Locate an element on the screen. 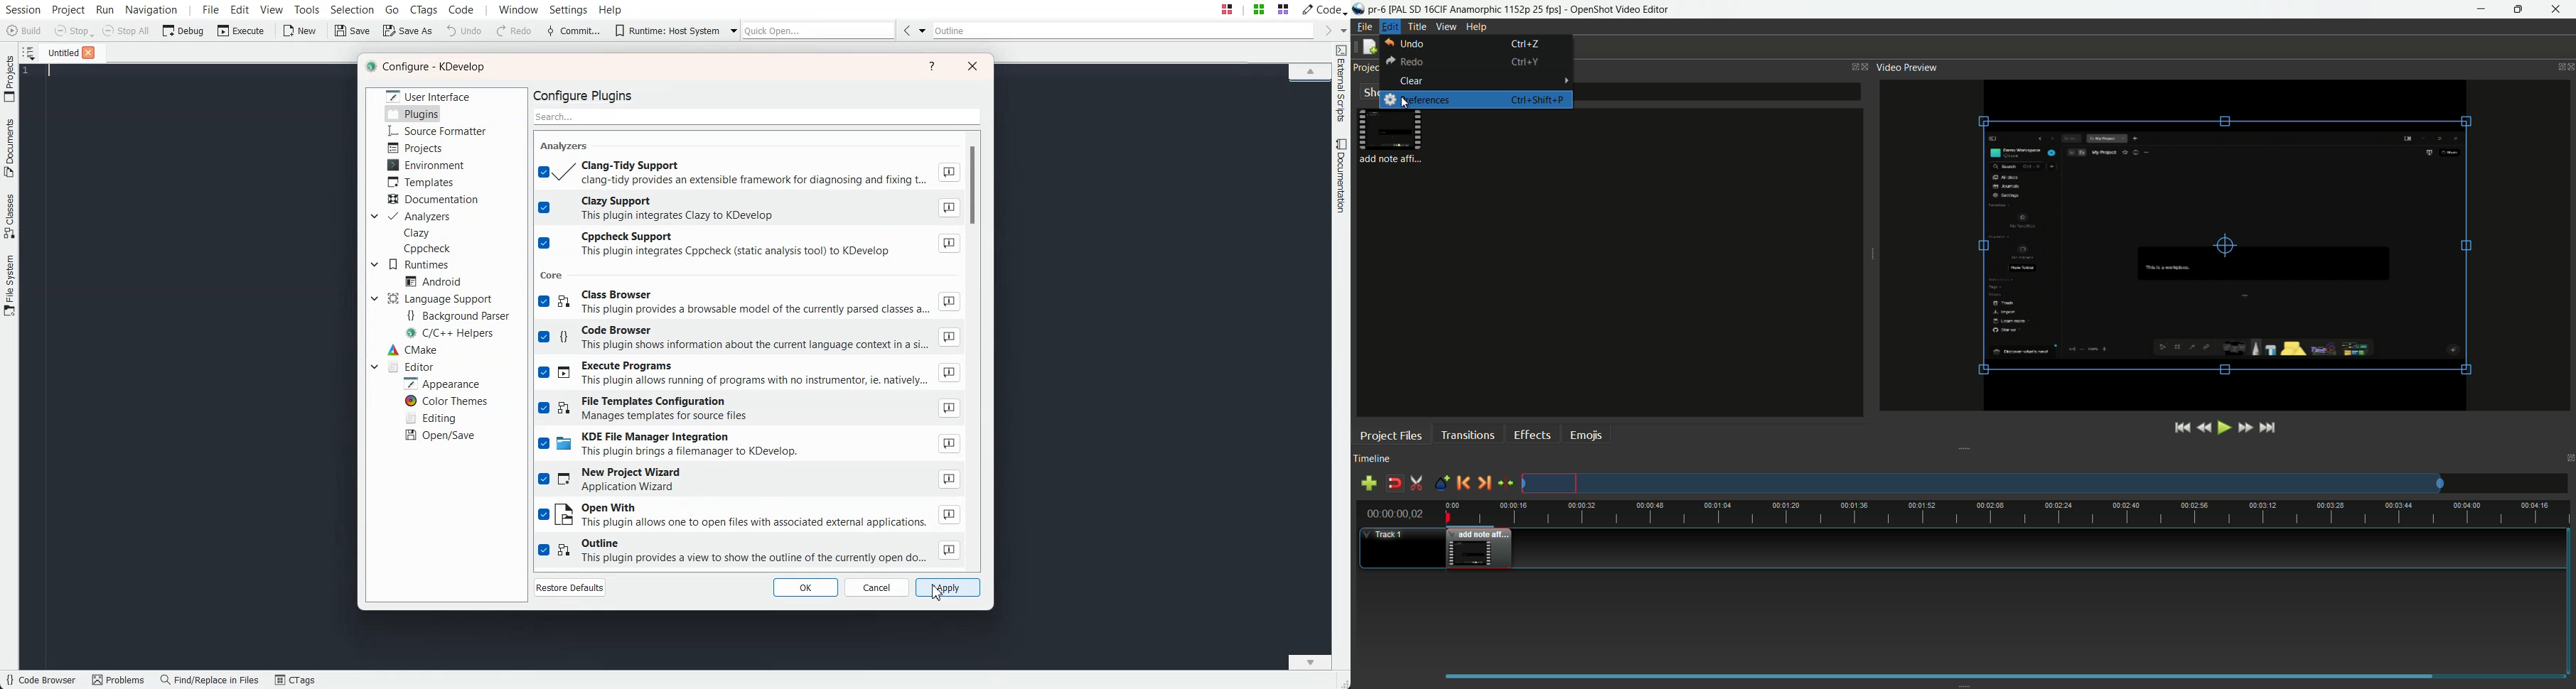 Image resolution: width=2576 pixels, height=700 pixels. profile is located at coordinates (1476, 10).